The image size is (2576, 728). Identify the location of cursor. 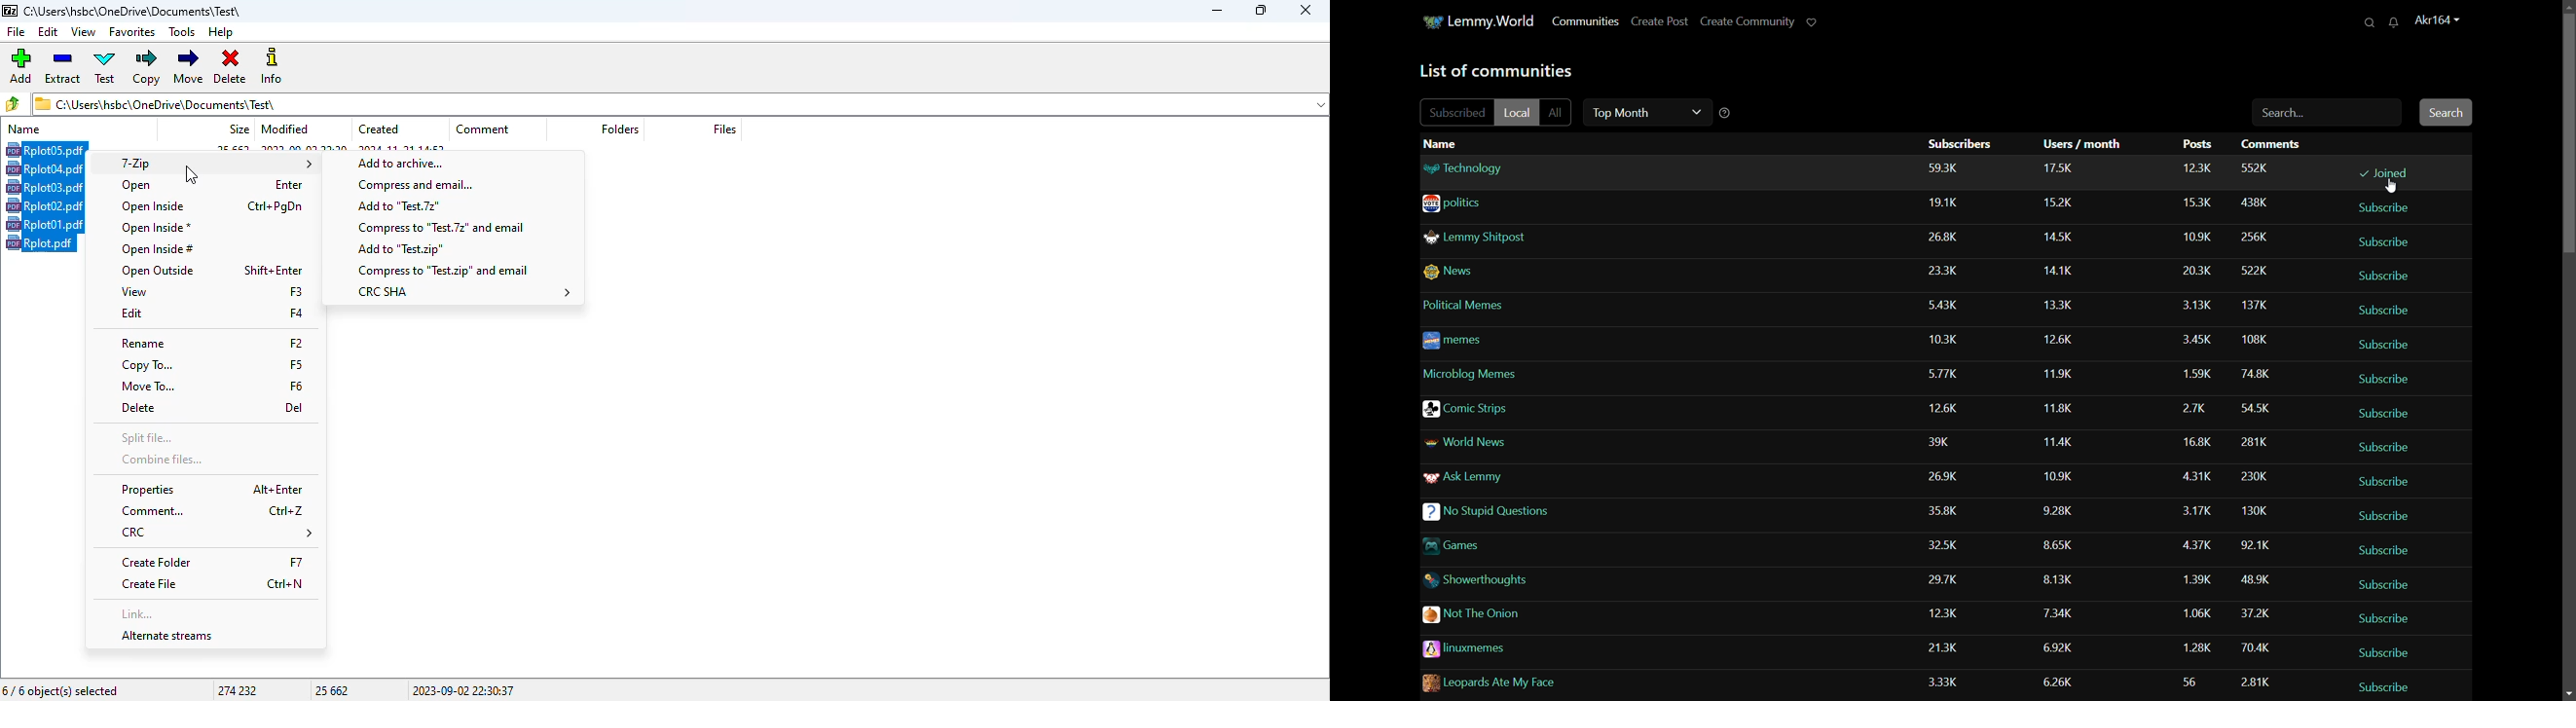
(191, 176).